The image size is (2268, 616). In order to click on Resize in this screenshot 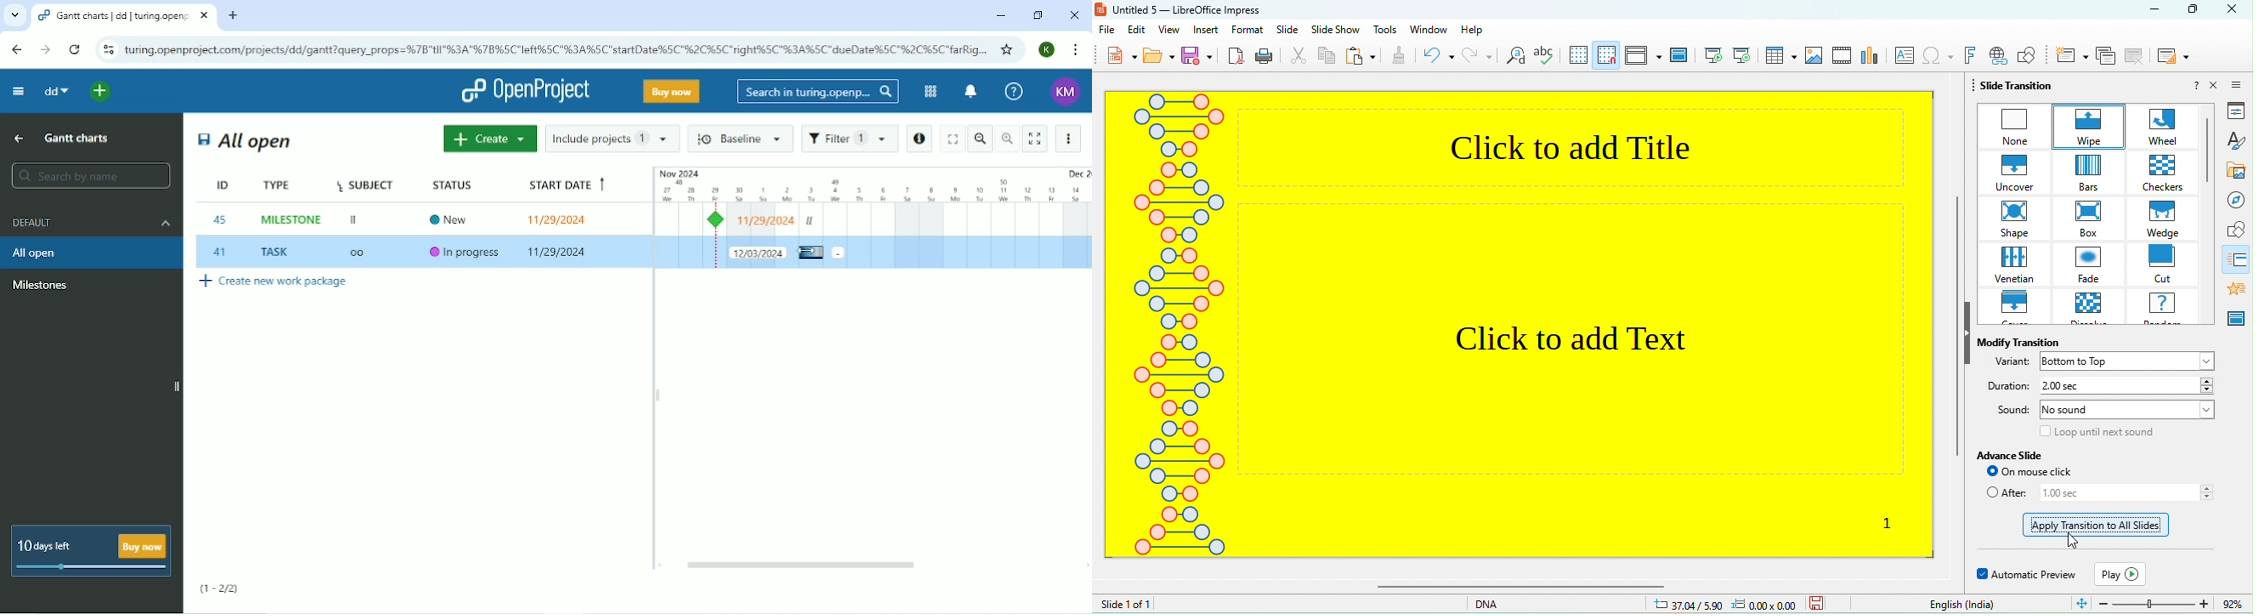, I will do `click(658, 395)`.